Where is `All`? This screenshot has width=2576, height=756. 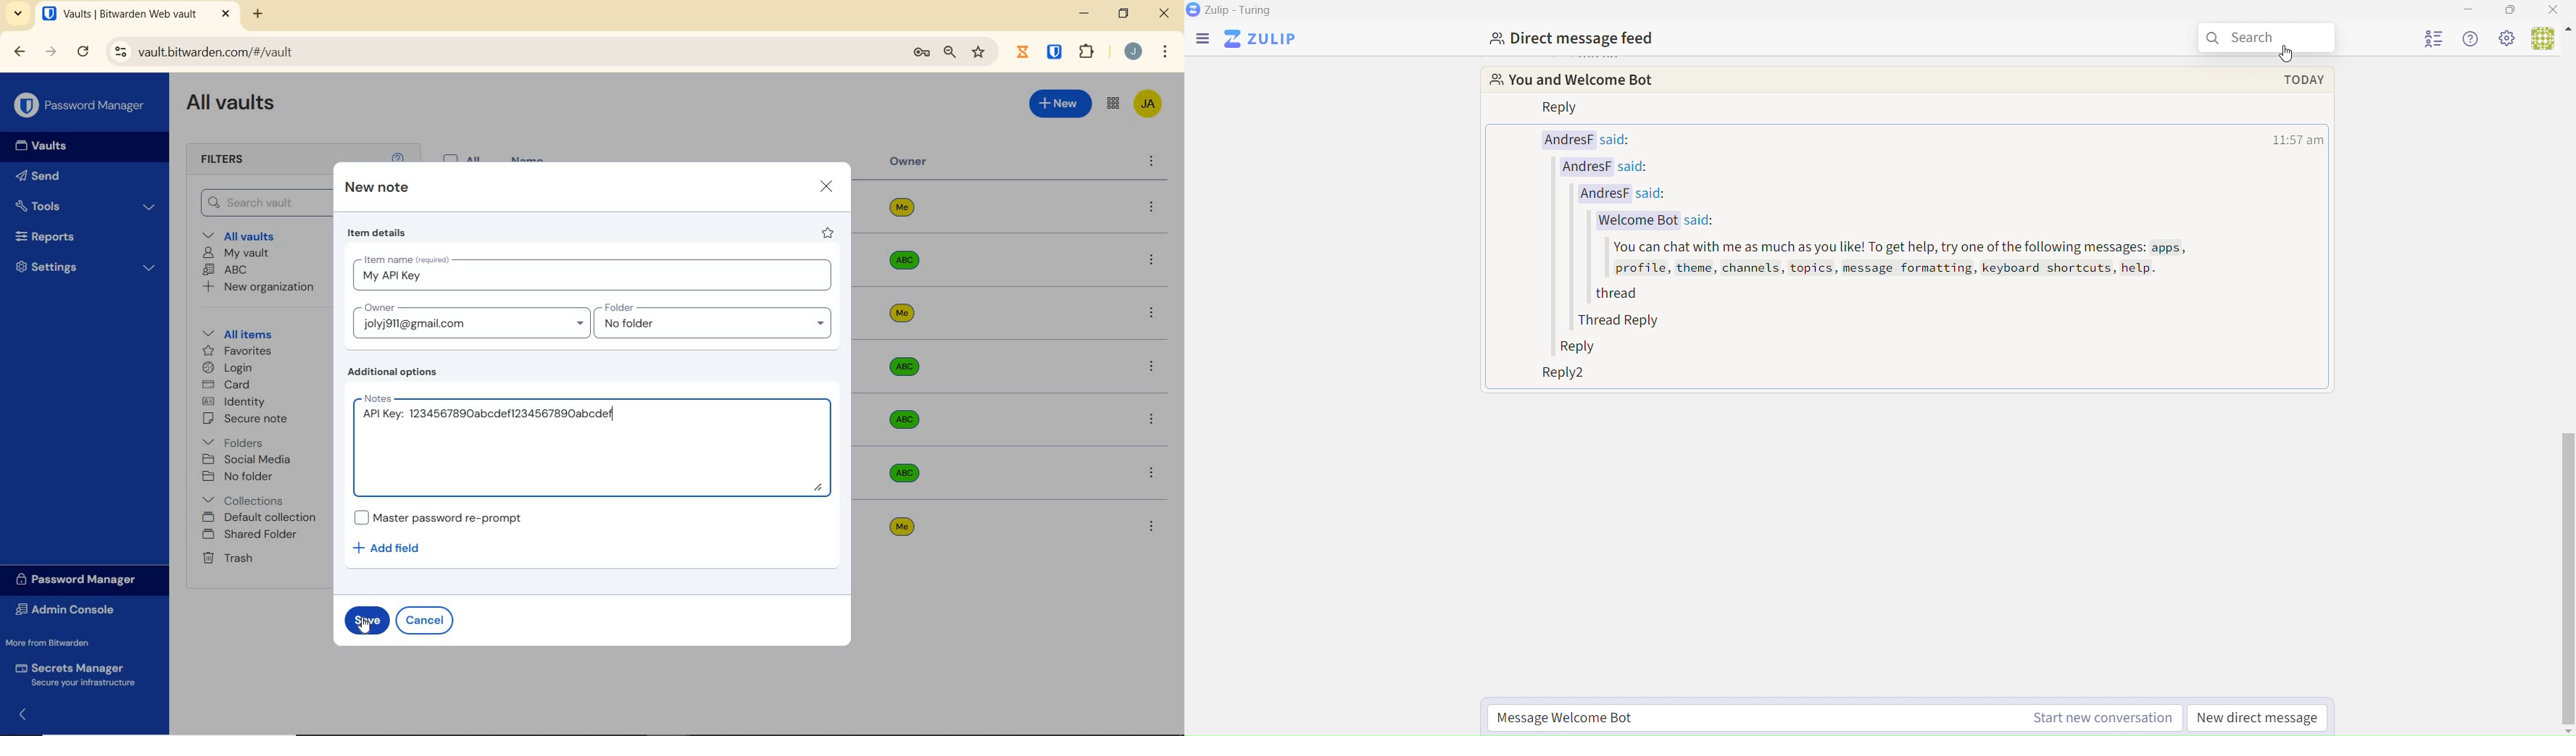
All is located at coordinates (465, 156).